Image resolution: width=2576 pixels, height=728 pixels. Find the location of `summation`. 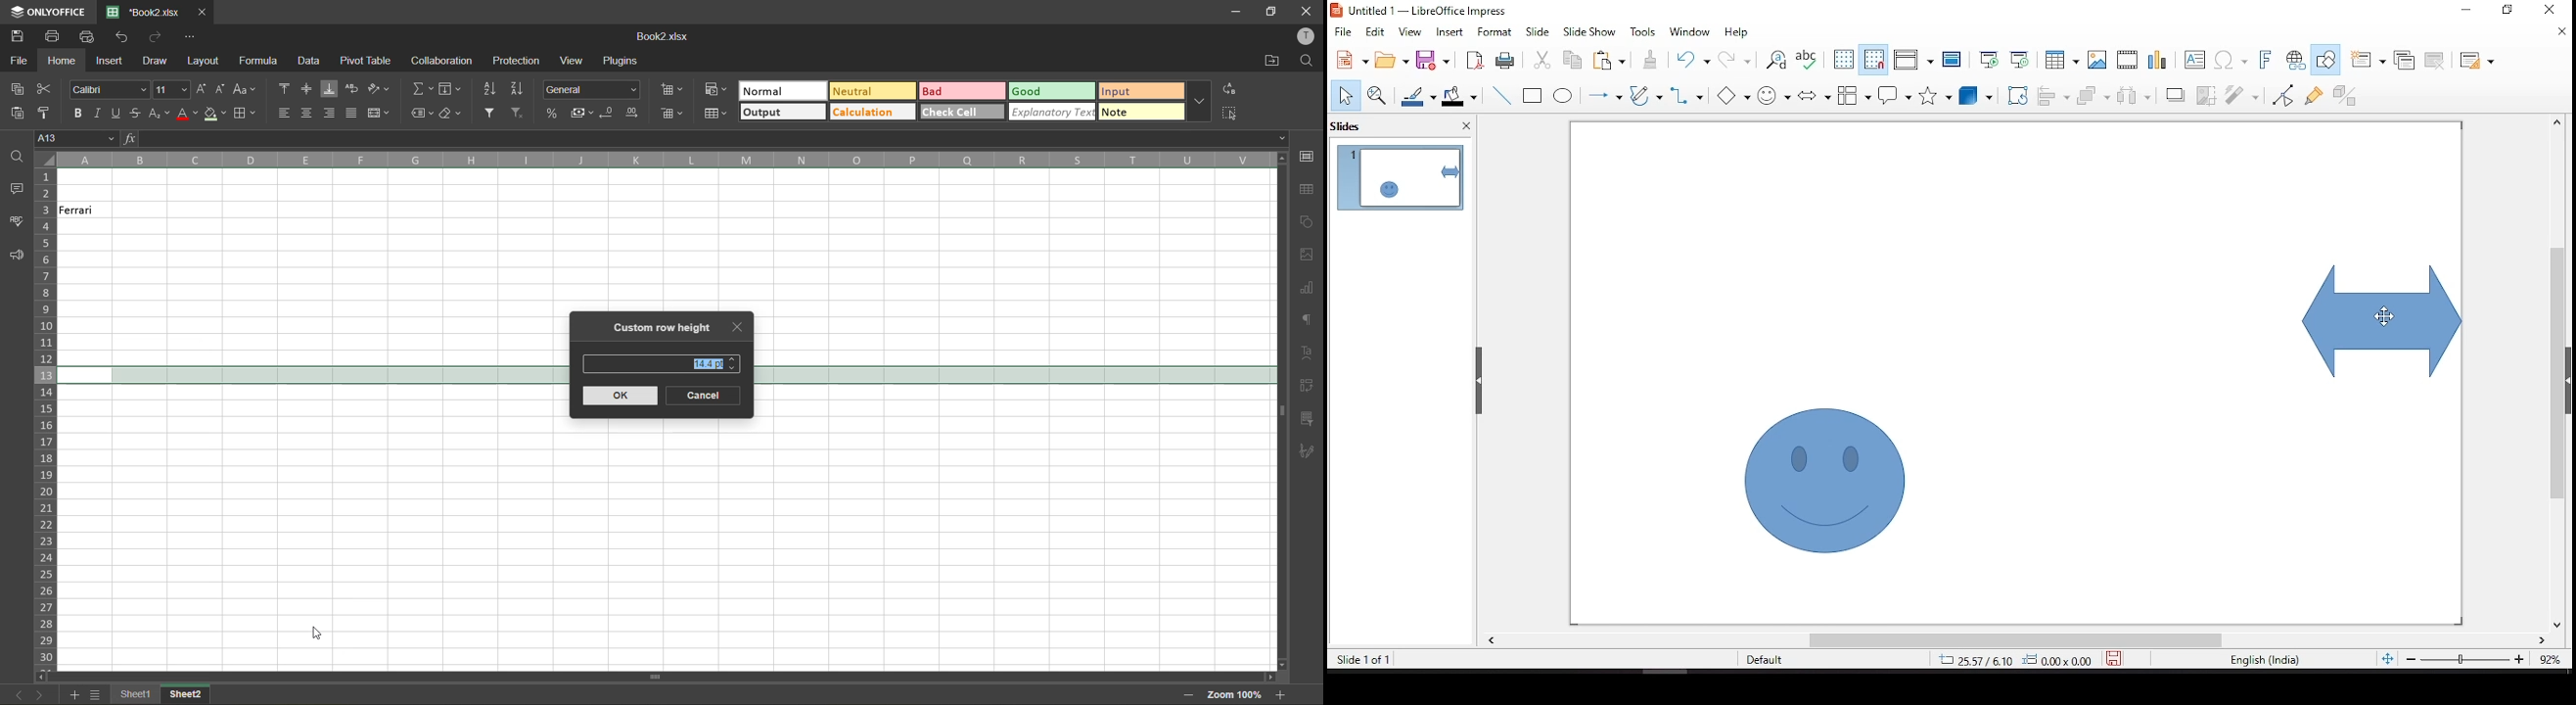

summation is located at coordinates (422, 88).